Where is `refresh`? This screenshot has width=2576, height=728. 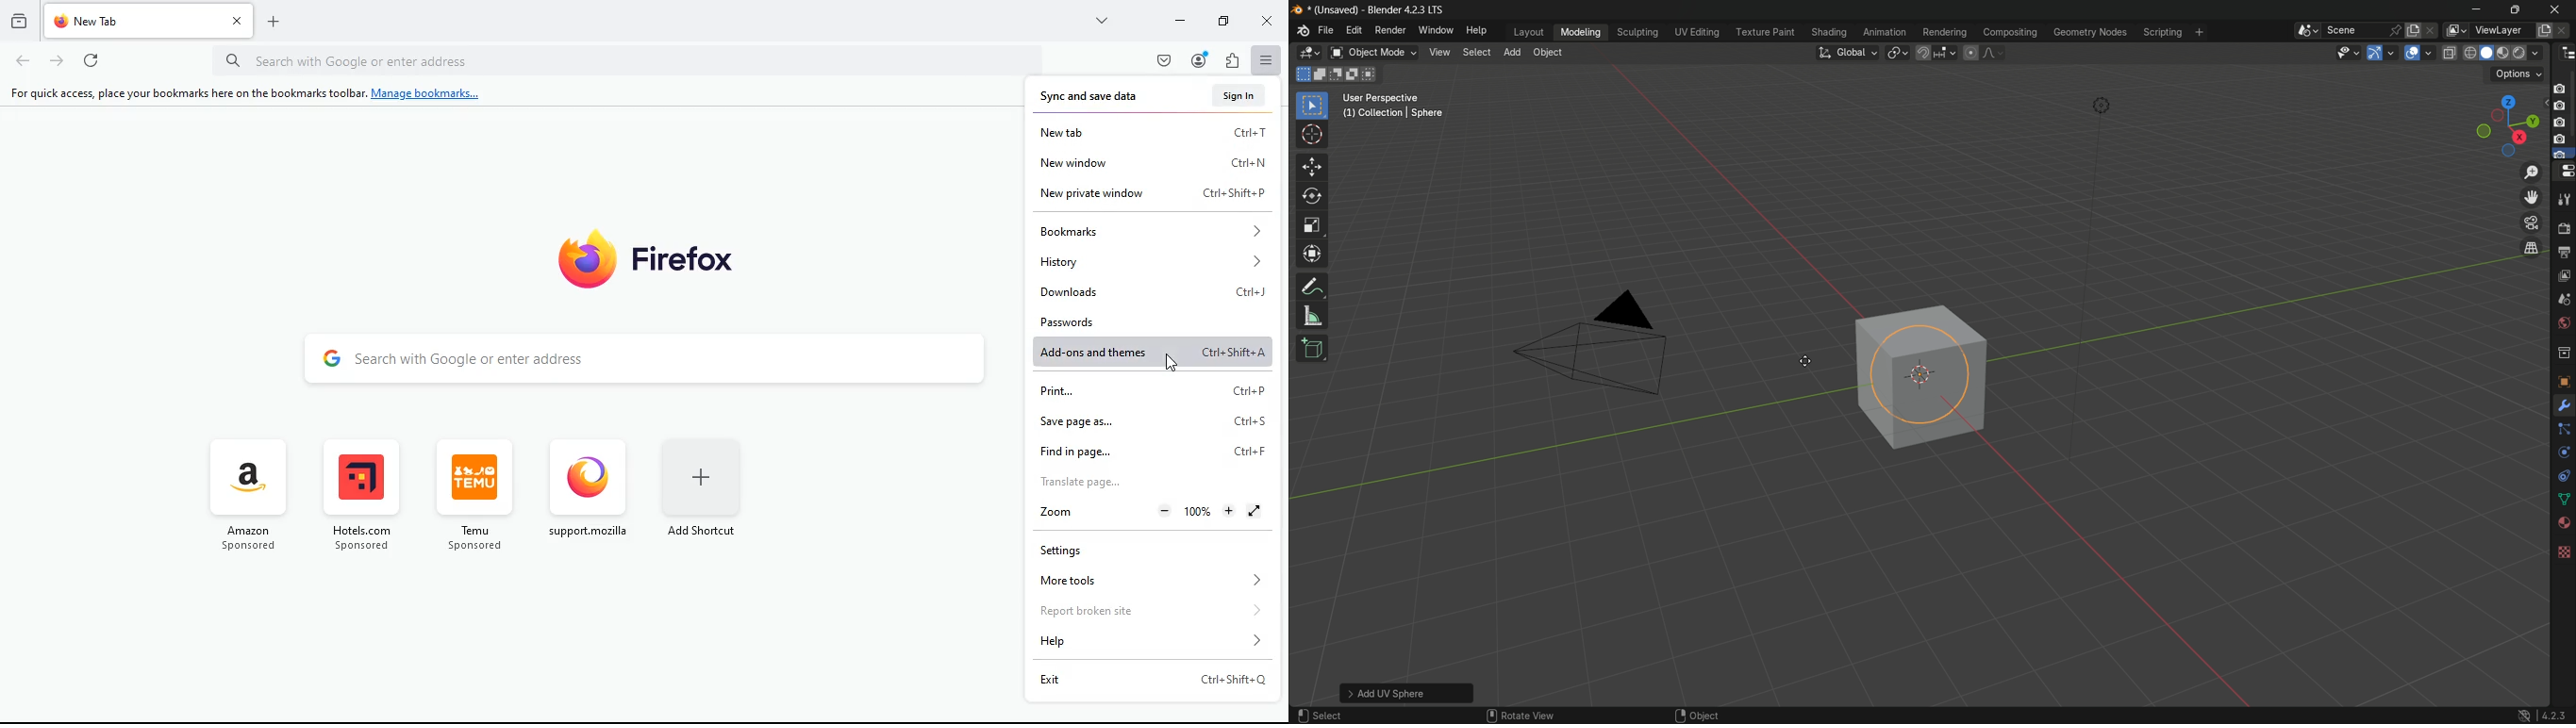 refresh is located at coordinates (87, 60).